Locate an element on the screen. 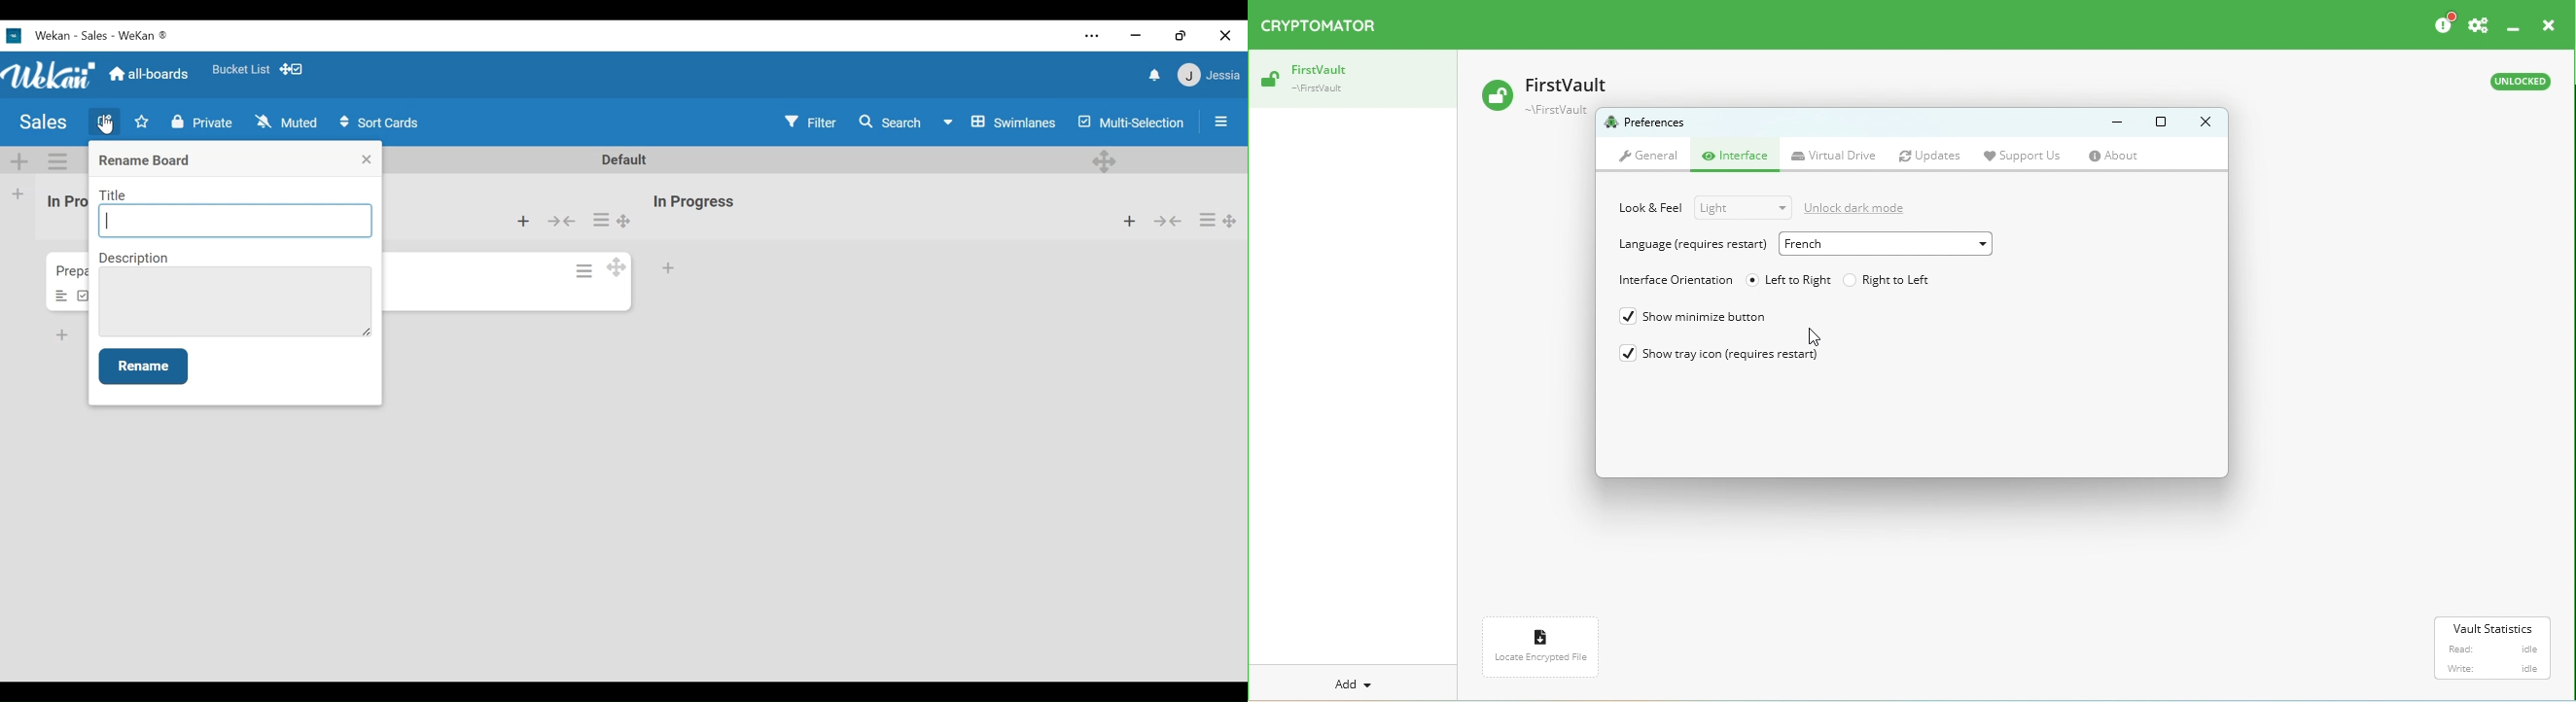 The image size is (2576, 728). Add card from bottom of the list is located at coordinates (523, 222).